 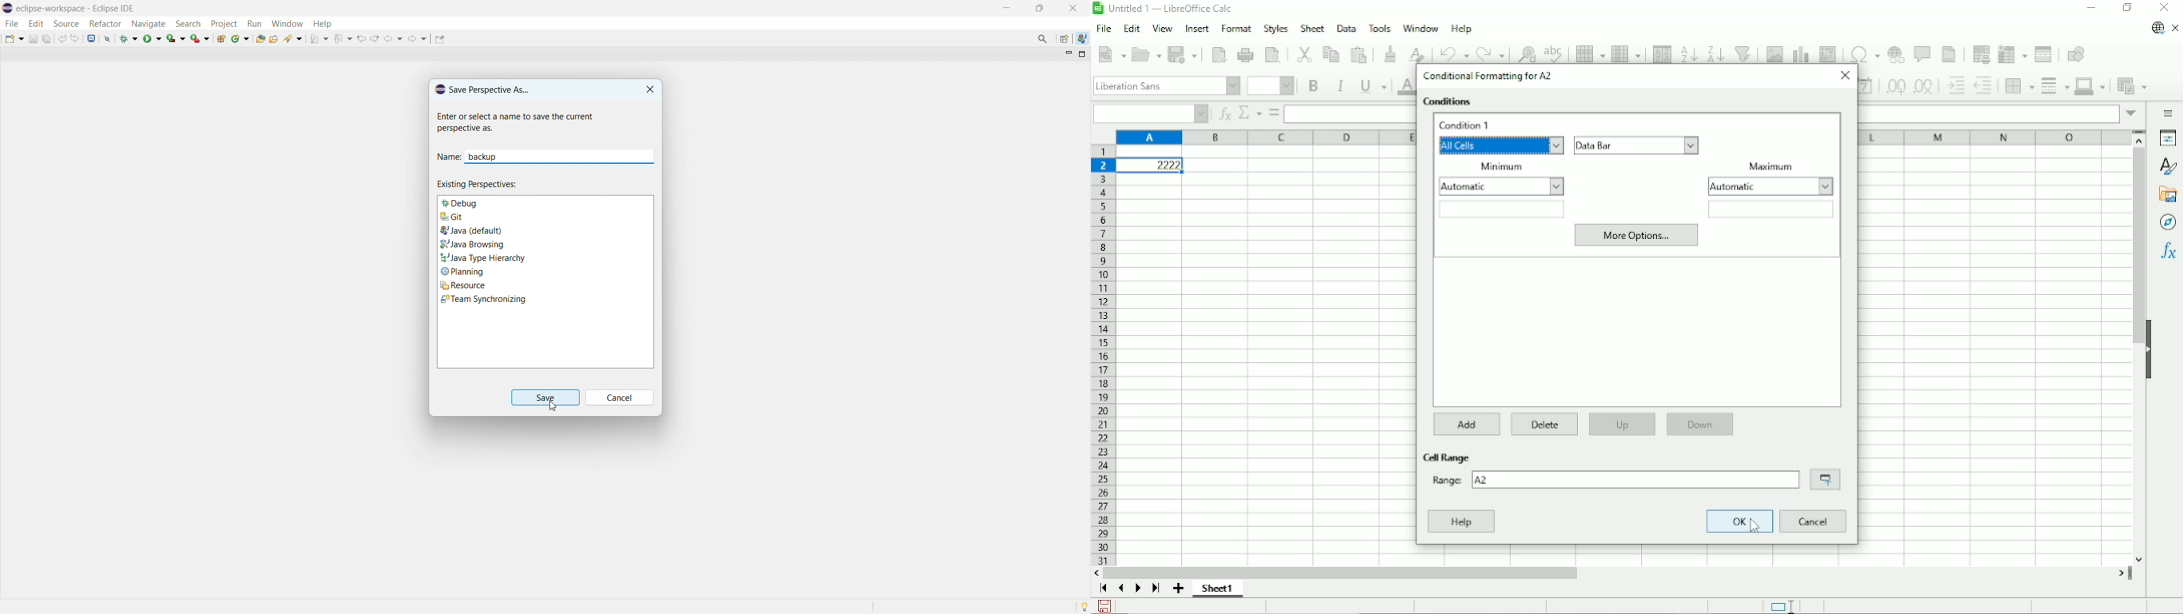 I want to click on Open, so click(x=1147, y=54).